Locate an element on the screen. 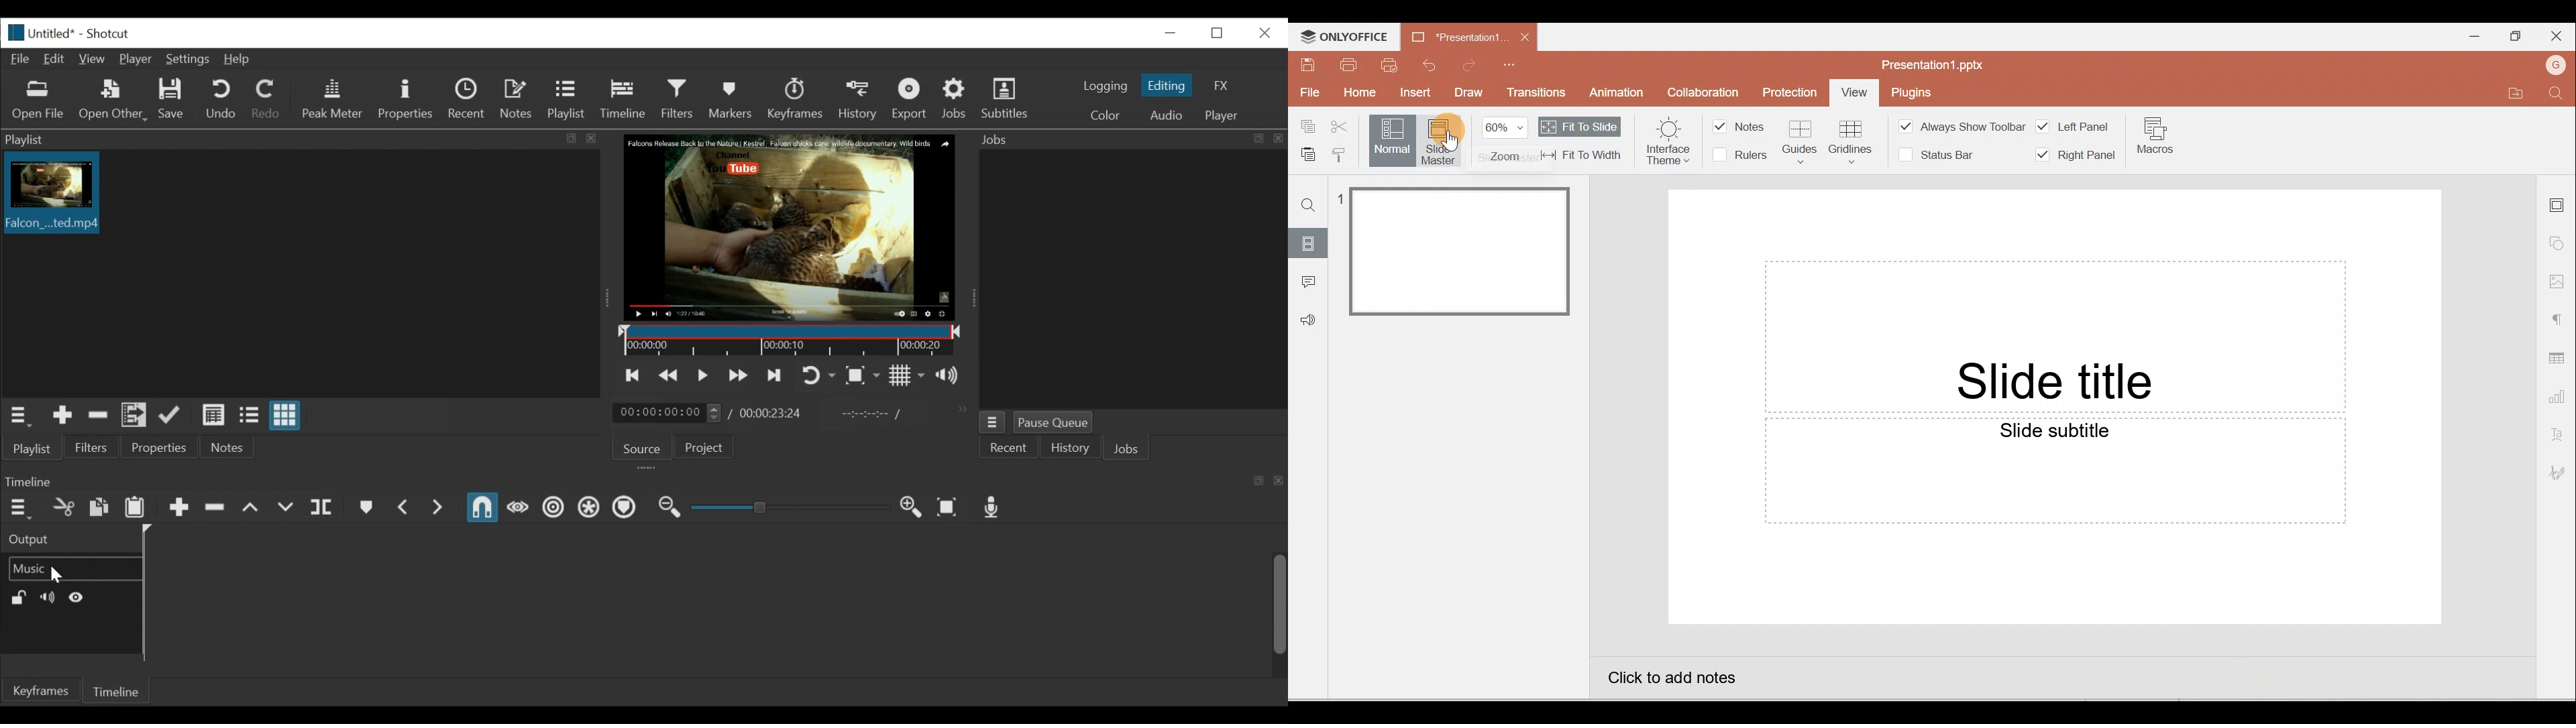 The height and width of the screenshot is (728, 2576). Toggle grid display on the player is located at coordinates (906, 375).